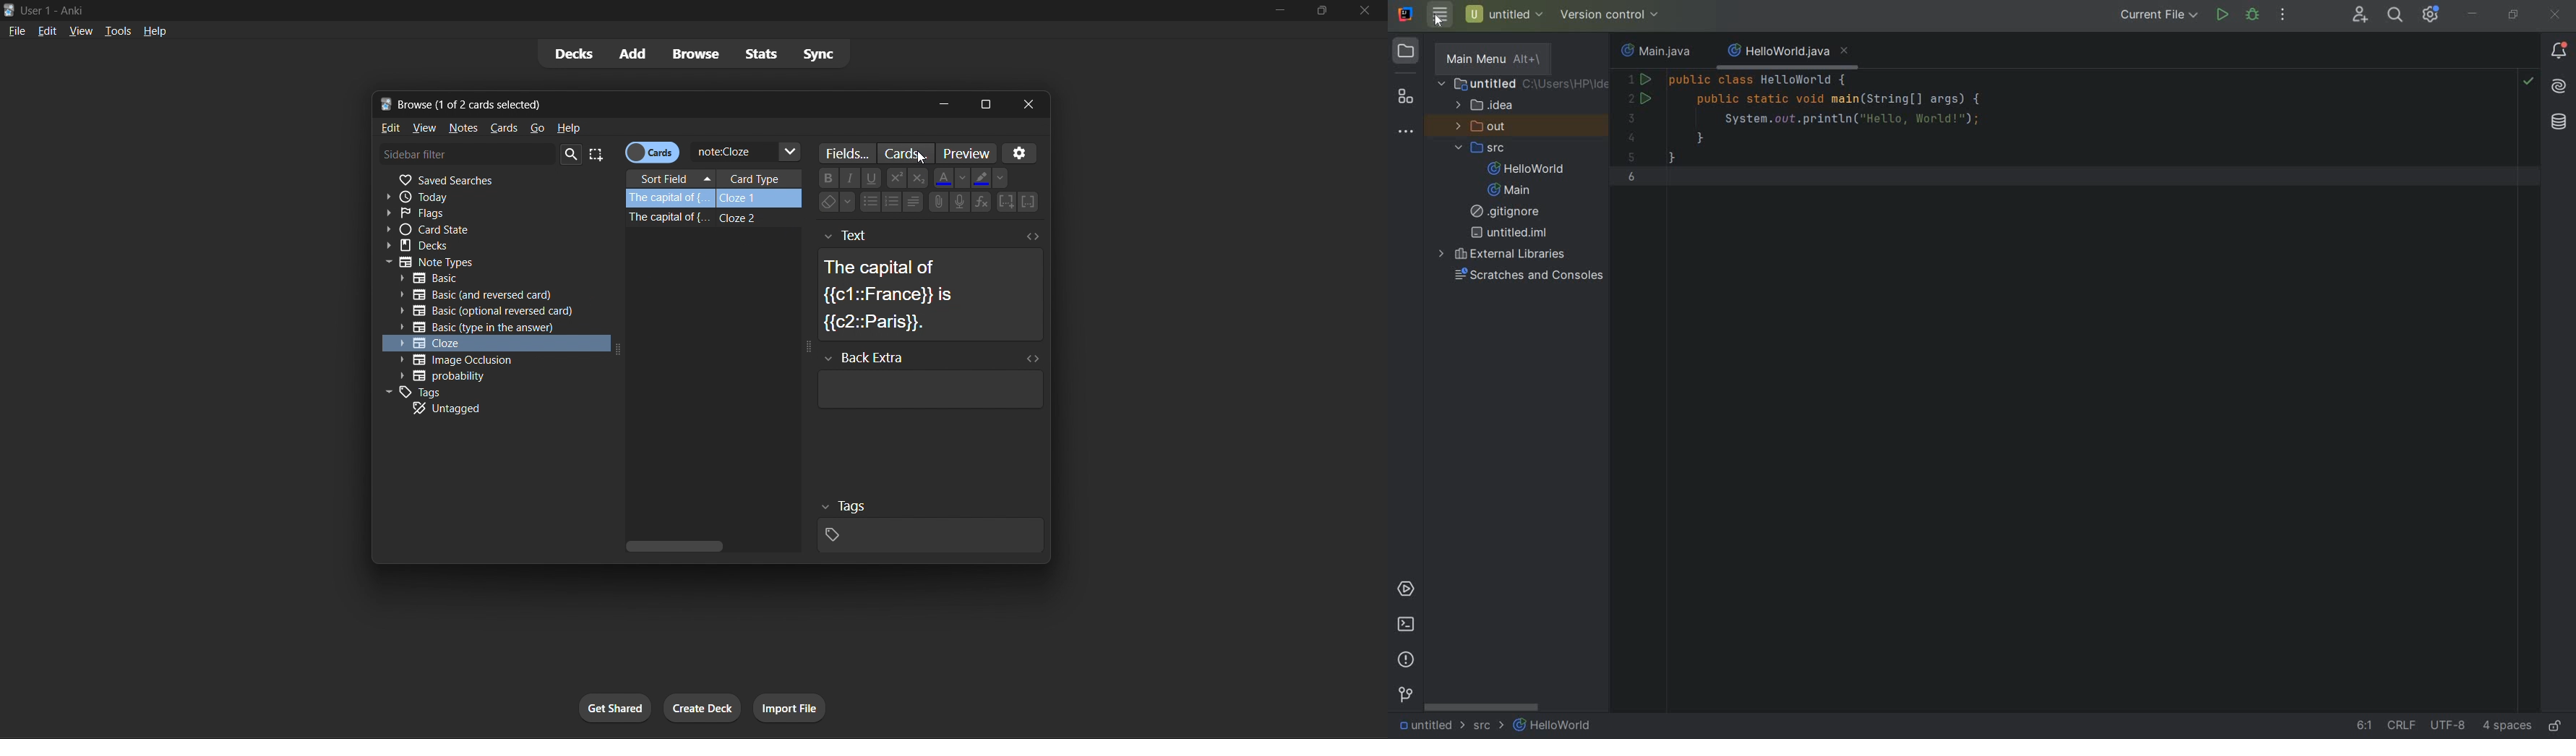  I want to click on card state filter expand, so click(489, 231).